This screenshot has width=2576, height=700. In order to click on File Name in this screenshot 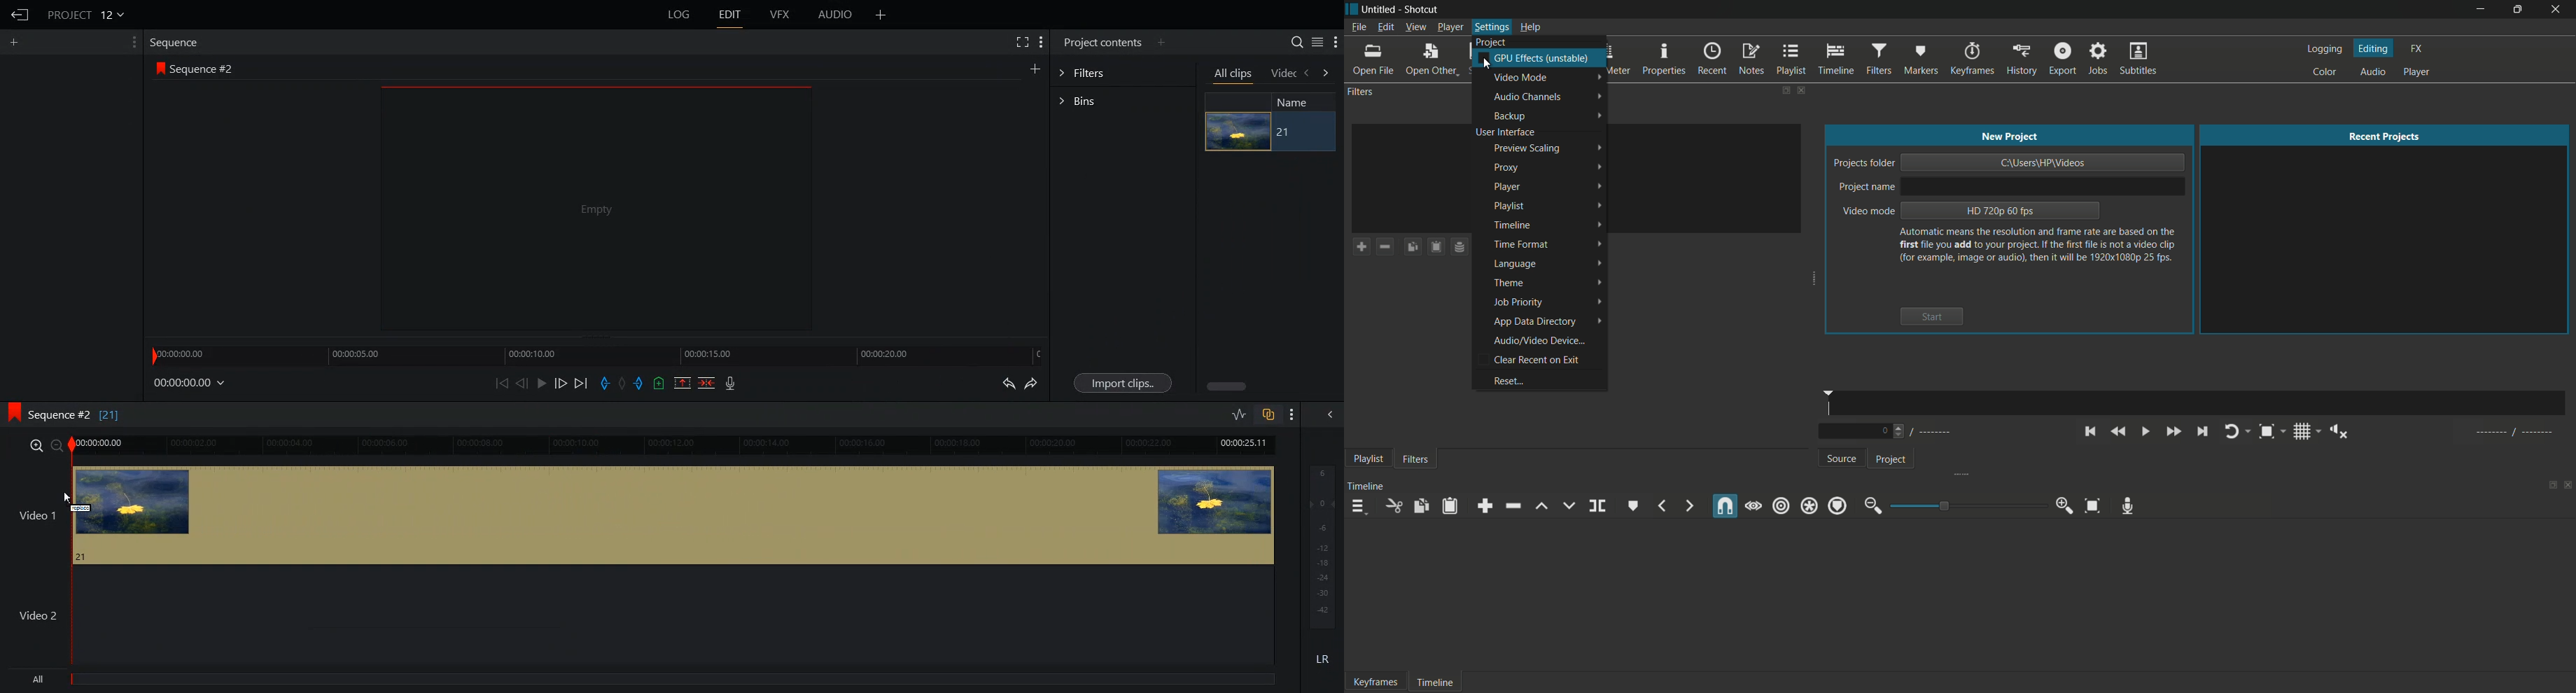, I will do `click(88, 14)`.